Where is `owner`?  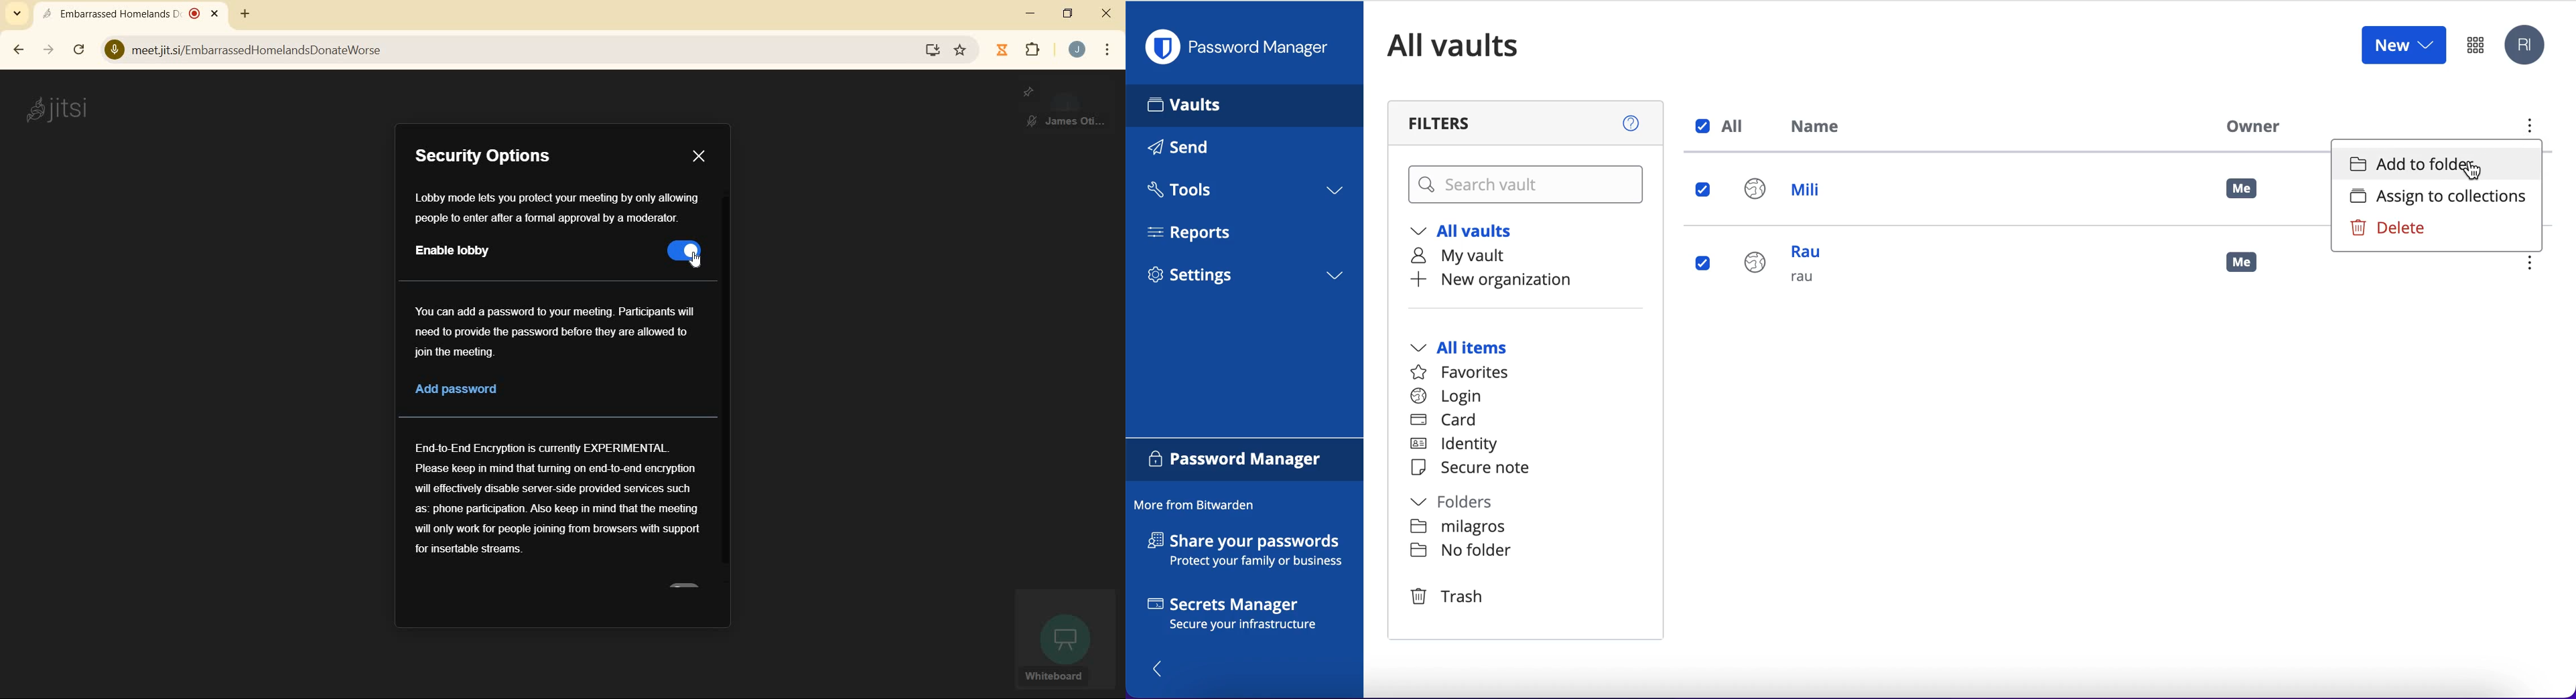
owner is located at coordinates (2250, 126).